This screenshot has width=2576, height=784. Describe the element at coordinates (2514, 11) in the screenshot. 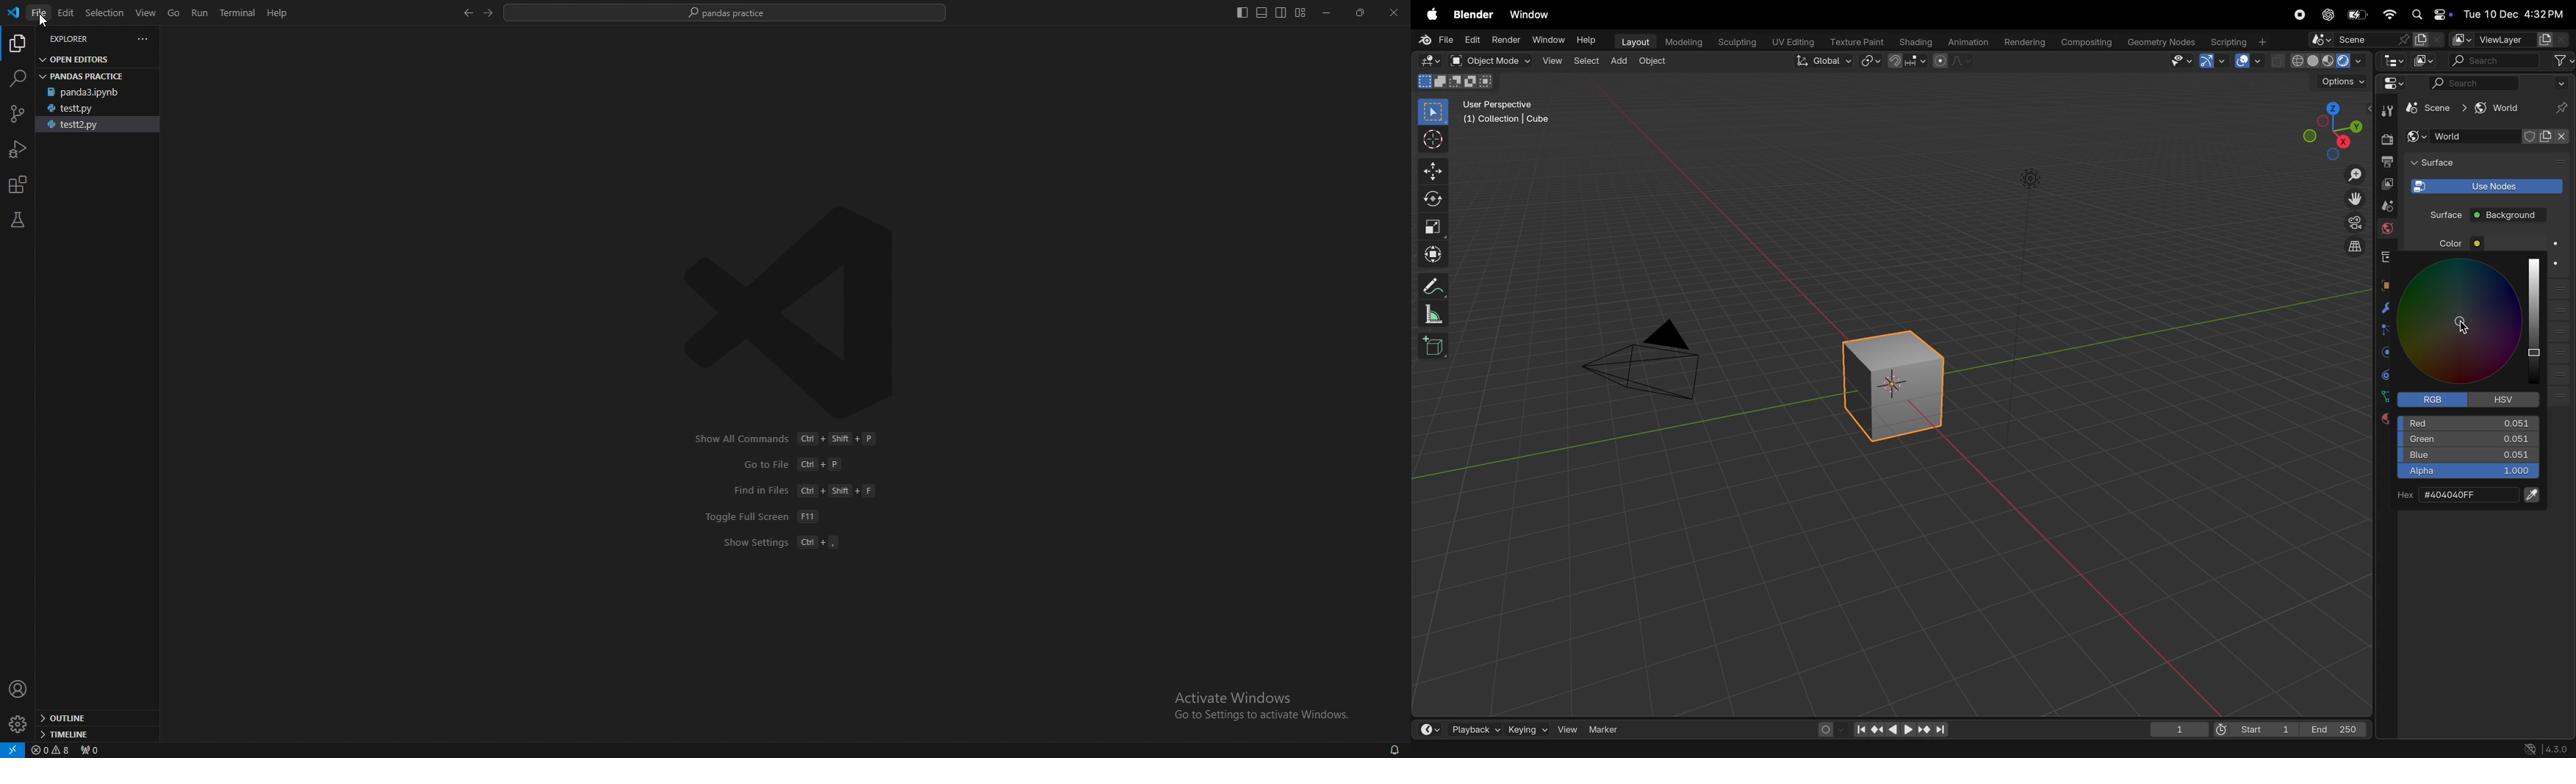

I see `date and time` at that location.